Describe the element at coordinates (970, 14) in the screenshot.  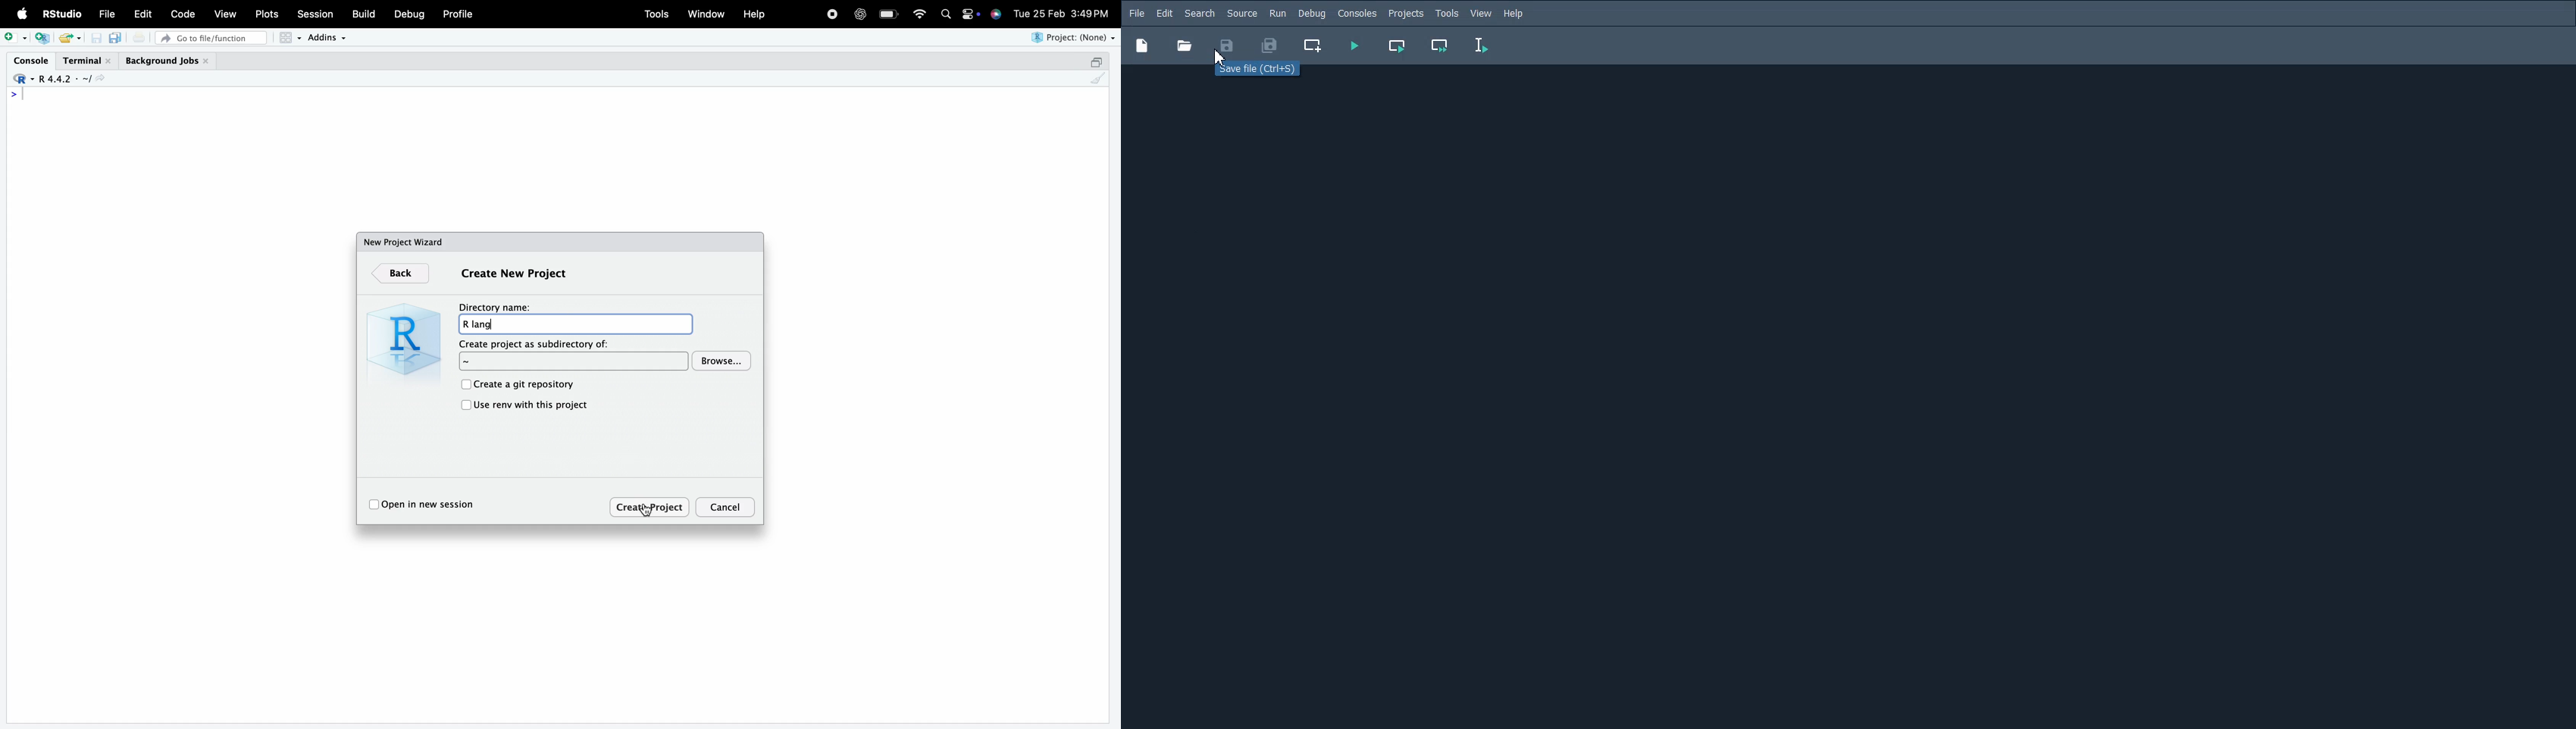
I see `settings` at that location.